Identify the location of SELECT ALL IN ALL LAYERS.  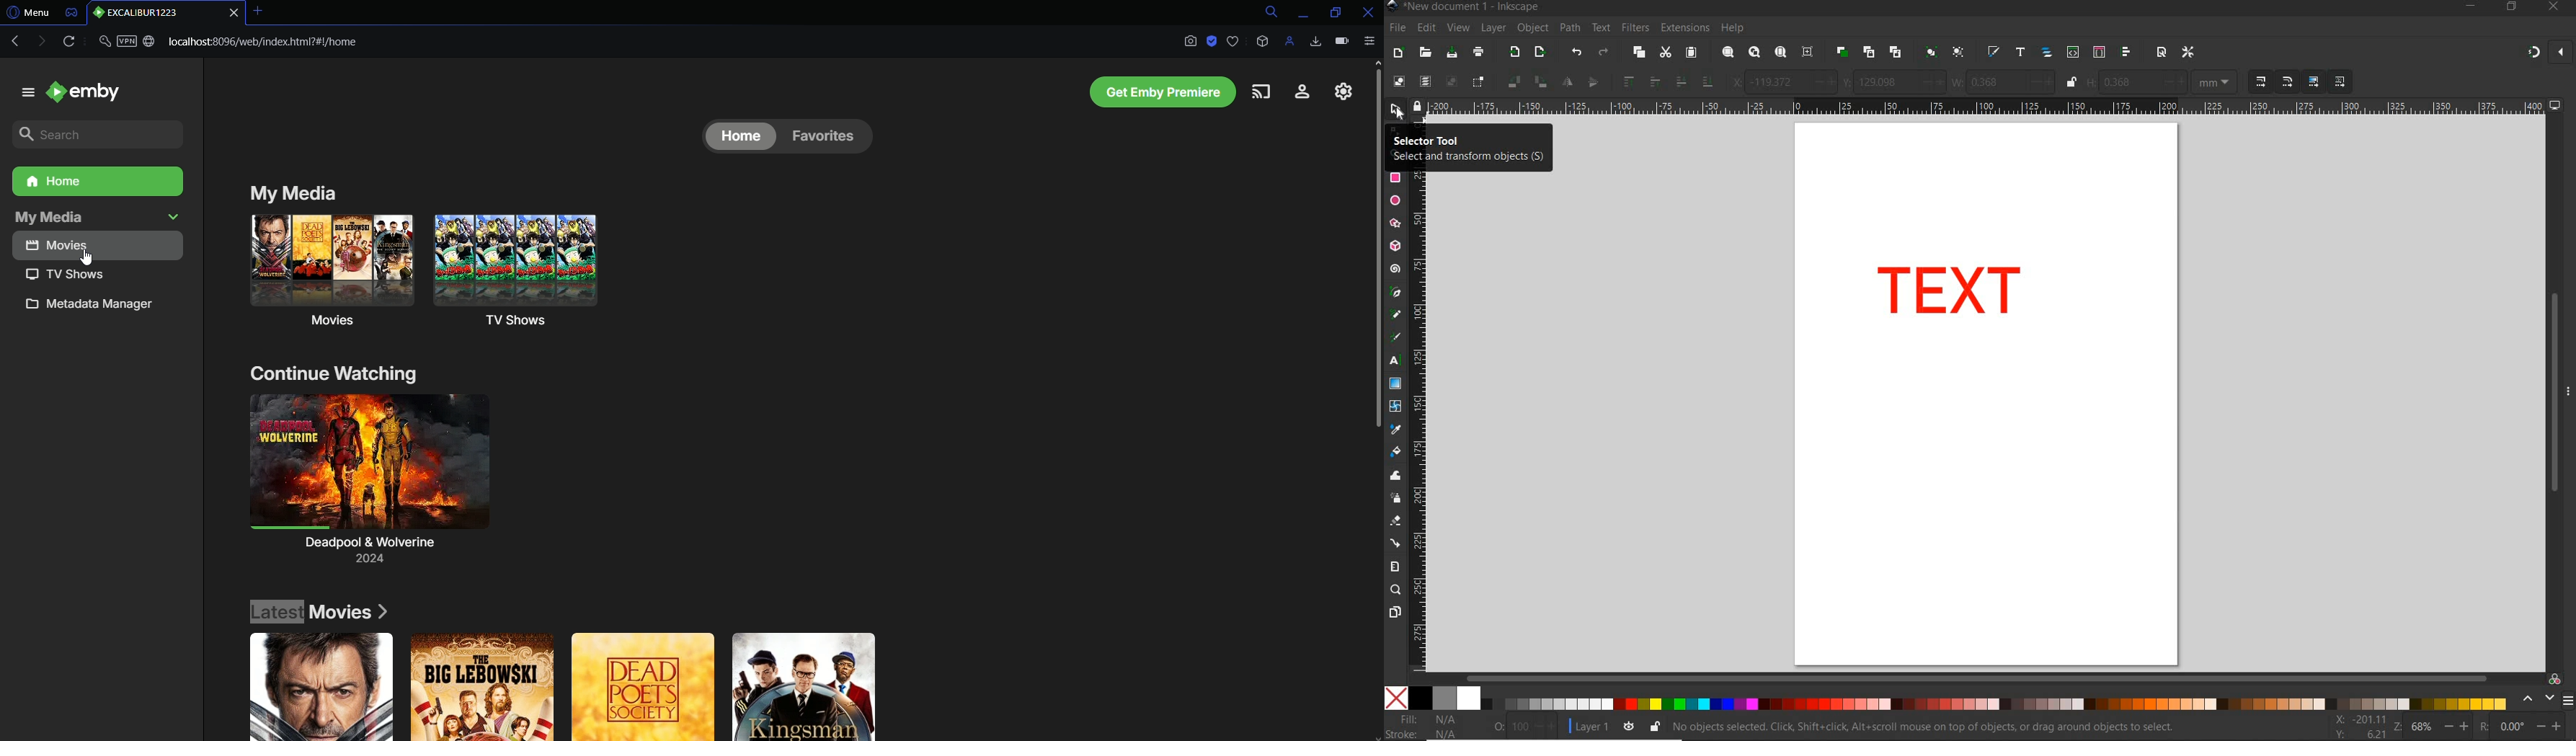
(1424, 82).